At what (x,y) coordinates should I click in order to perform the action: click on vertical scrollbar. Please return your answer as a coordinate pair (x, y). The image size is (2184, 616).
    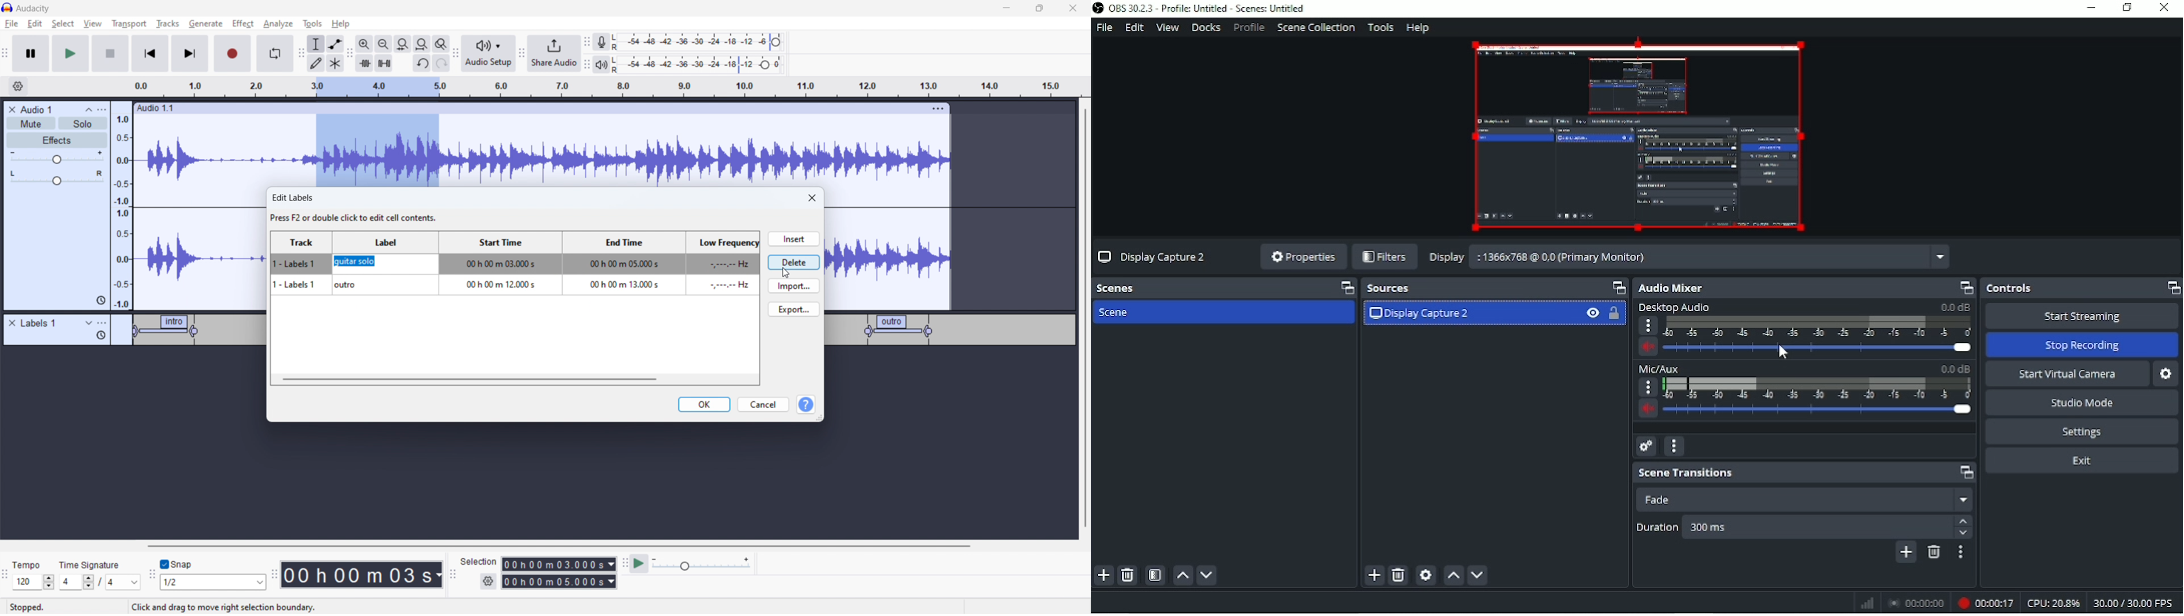
    Looking at the image, I should click on (1084, 320).